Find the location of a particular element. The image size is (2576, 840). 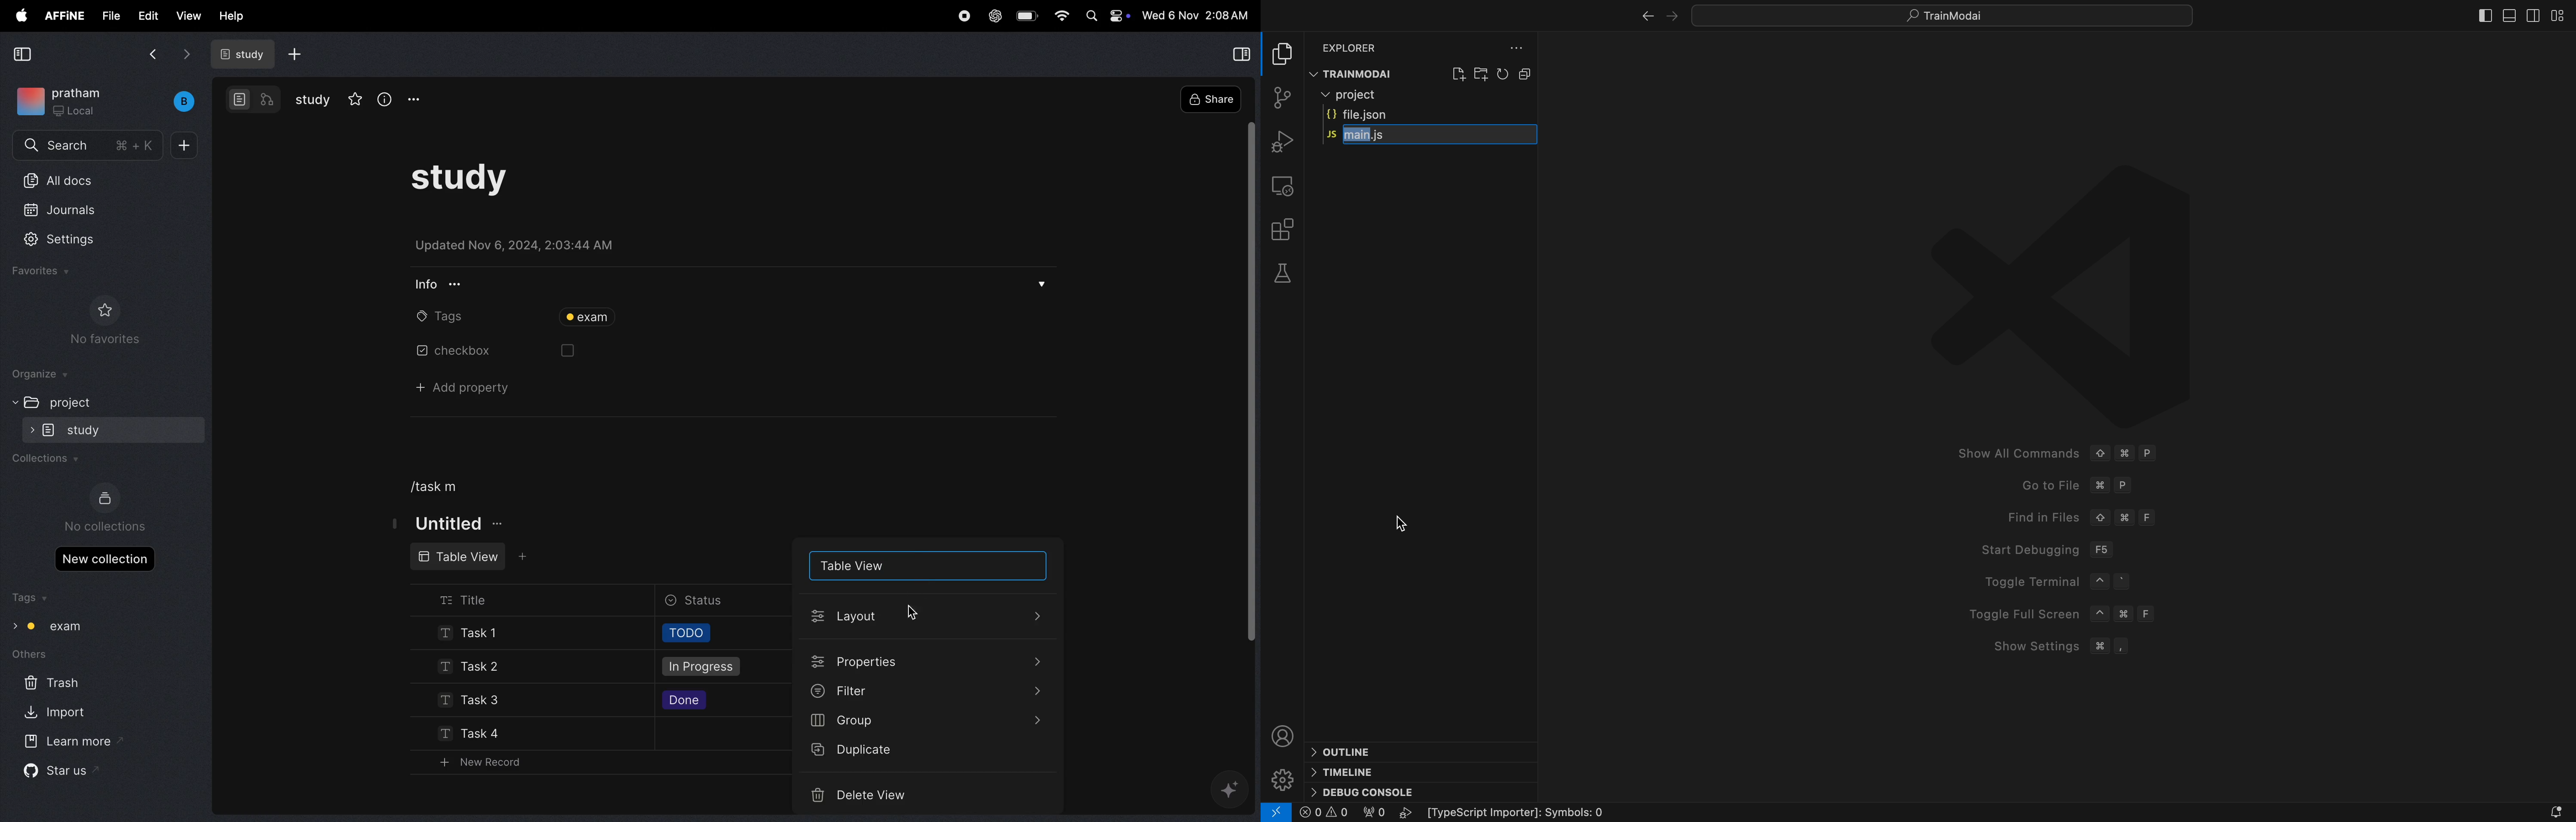

status is located at coordinates (702, 602).